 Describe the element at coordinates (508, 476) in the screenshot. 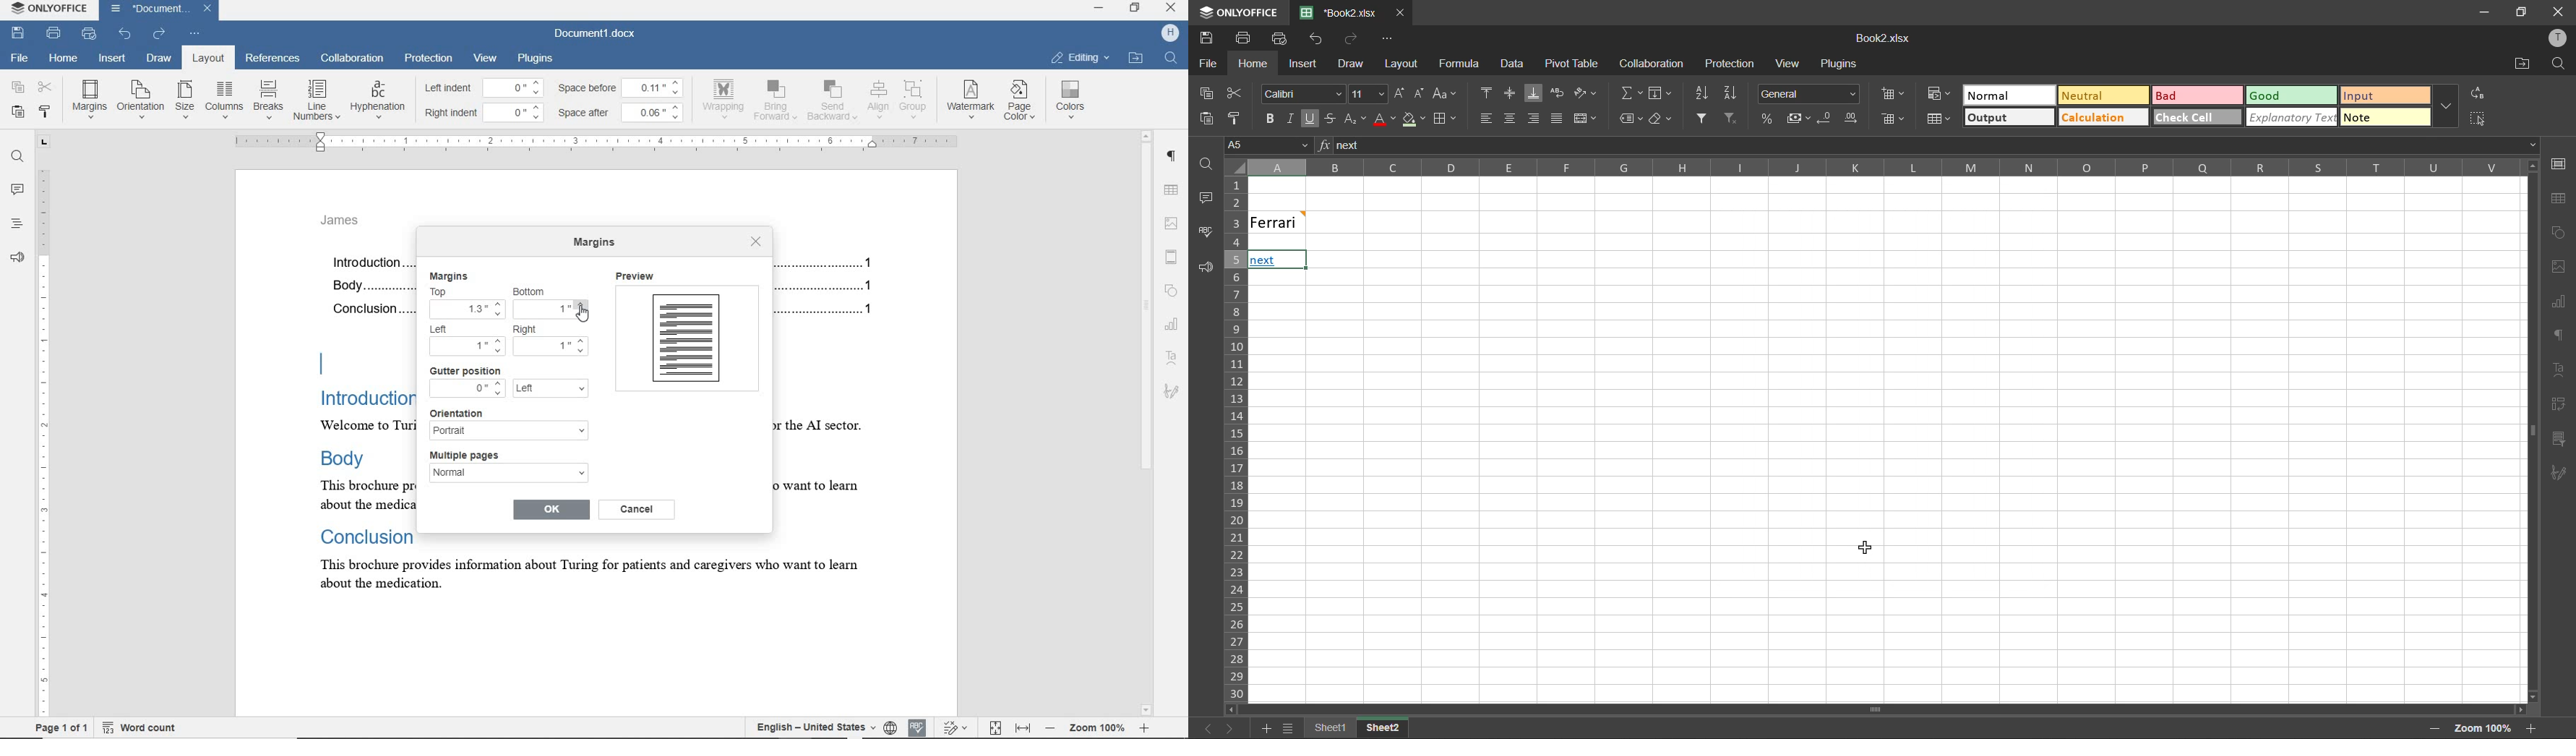

I see `normal` at that location.